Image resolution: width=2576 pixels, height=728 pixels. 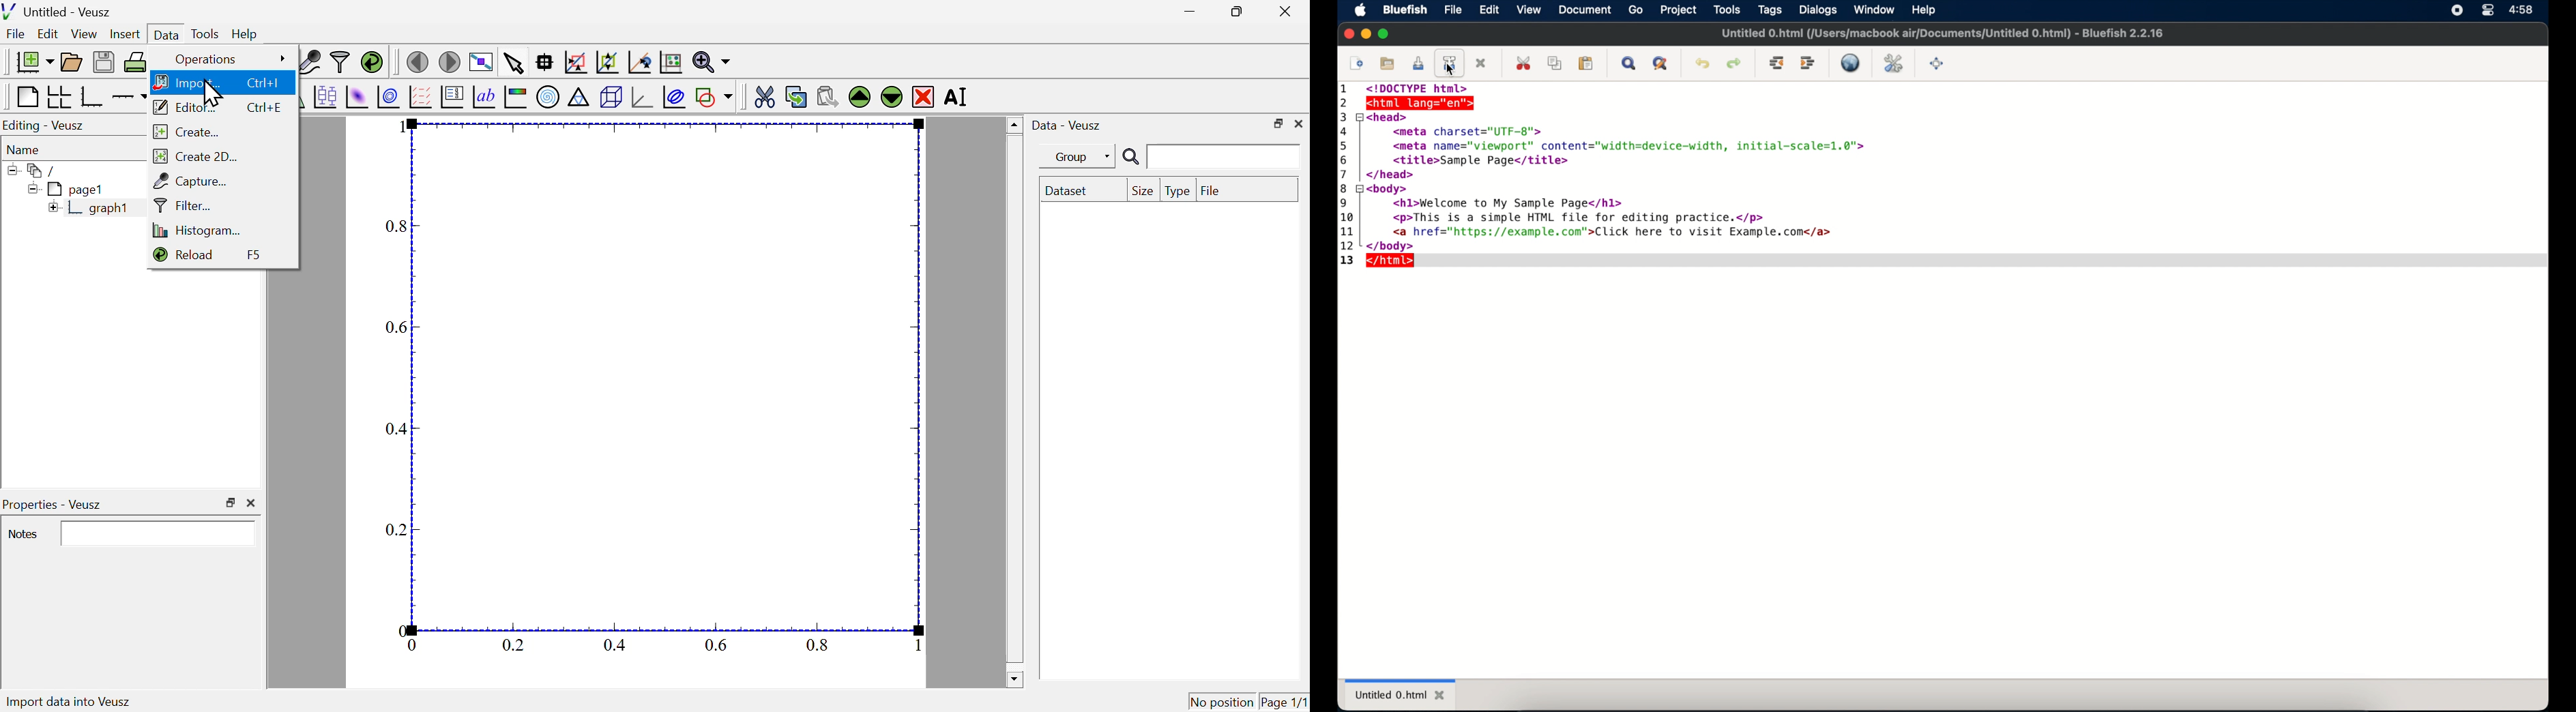 I want to click on 1, so click(x=406, y=129).